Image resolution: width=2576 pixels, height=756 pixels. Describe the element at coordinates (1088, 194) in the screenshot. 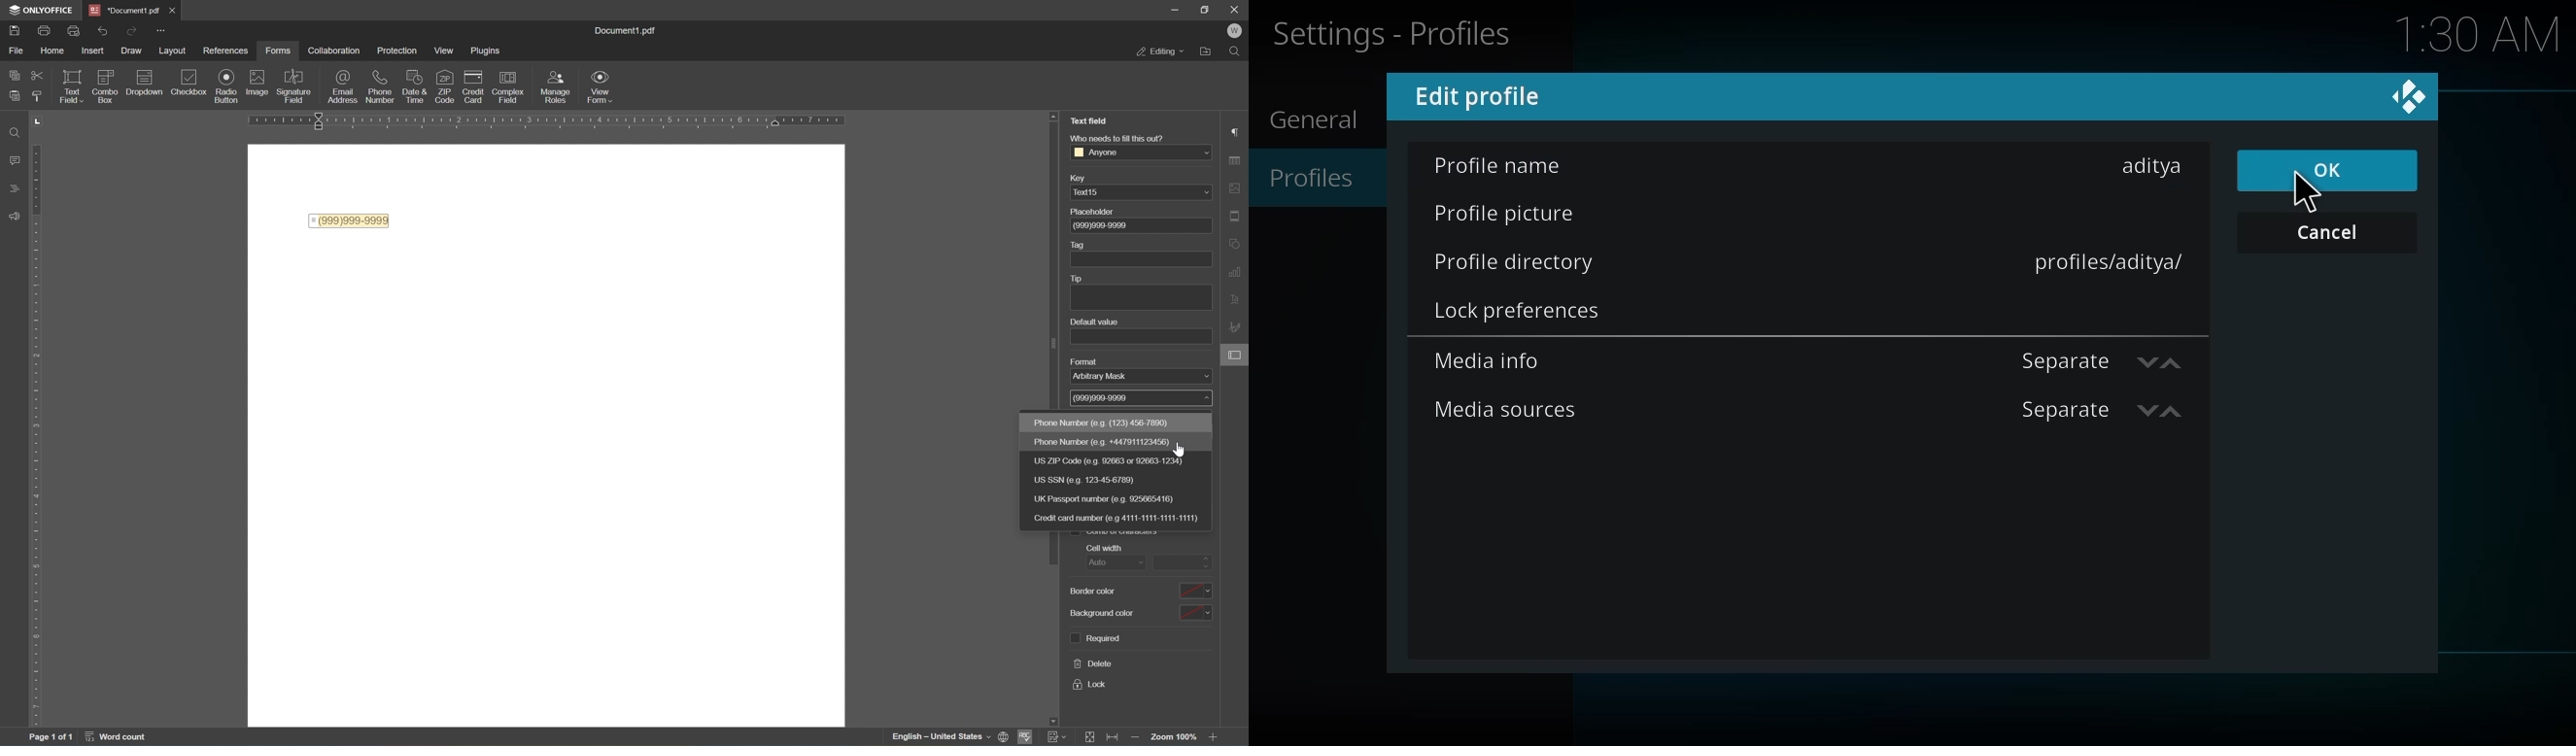

I see `text15` at that location.